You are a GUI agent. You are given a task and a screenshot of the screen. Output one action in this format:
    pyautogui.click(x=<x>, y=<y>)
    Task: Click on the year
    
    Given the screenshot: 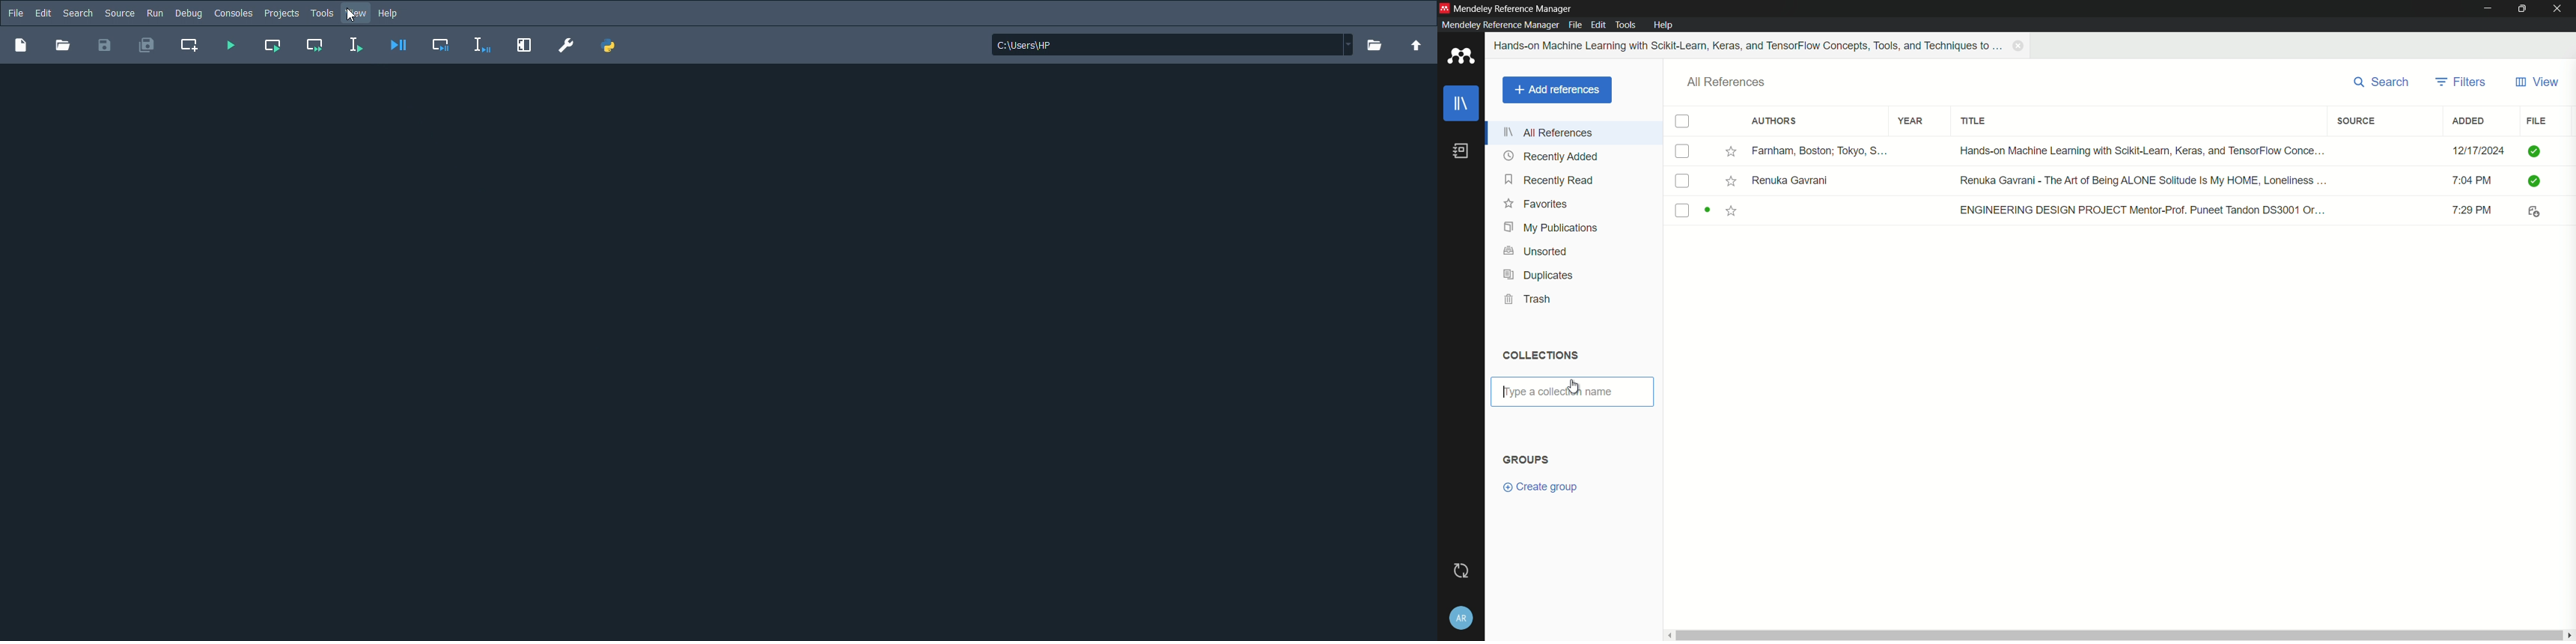 What is the action you would take?
    pyautogui.click(x=1911, y=121)
    